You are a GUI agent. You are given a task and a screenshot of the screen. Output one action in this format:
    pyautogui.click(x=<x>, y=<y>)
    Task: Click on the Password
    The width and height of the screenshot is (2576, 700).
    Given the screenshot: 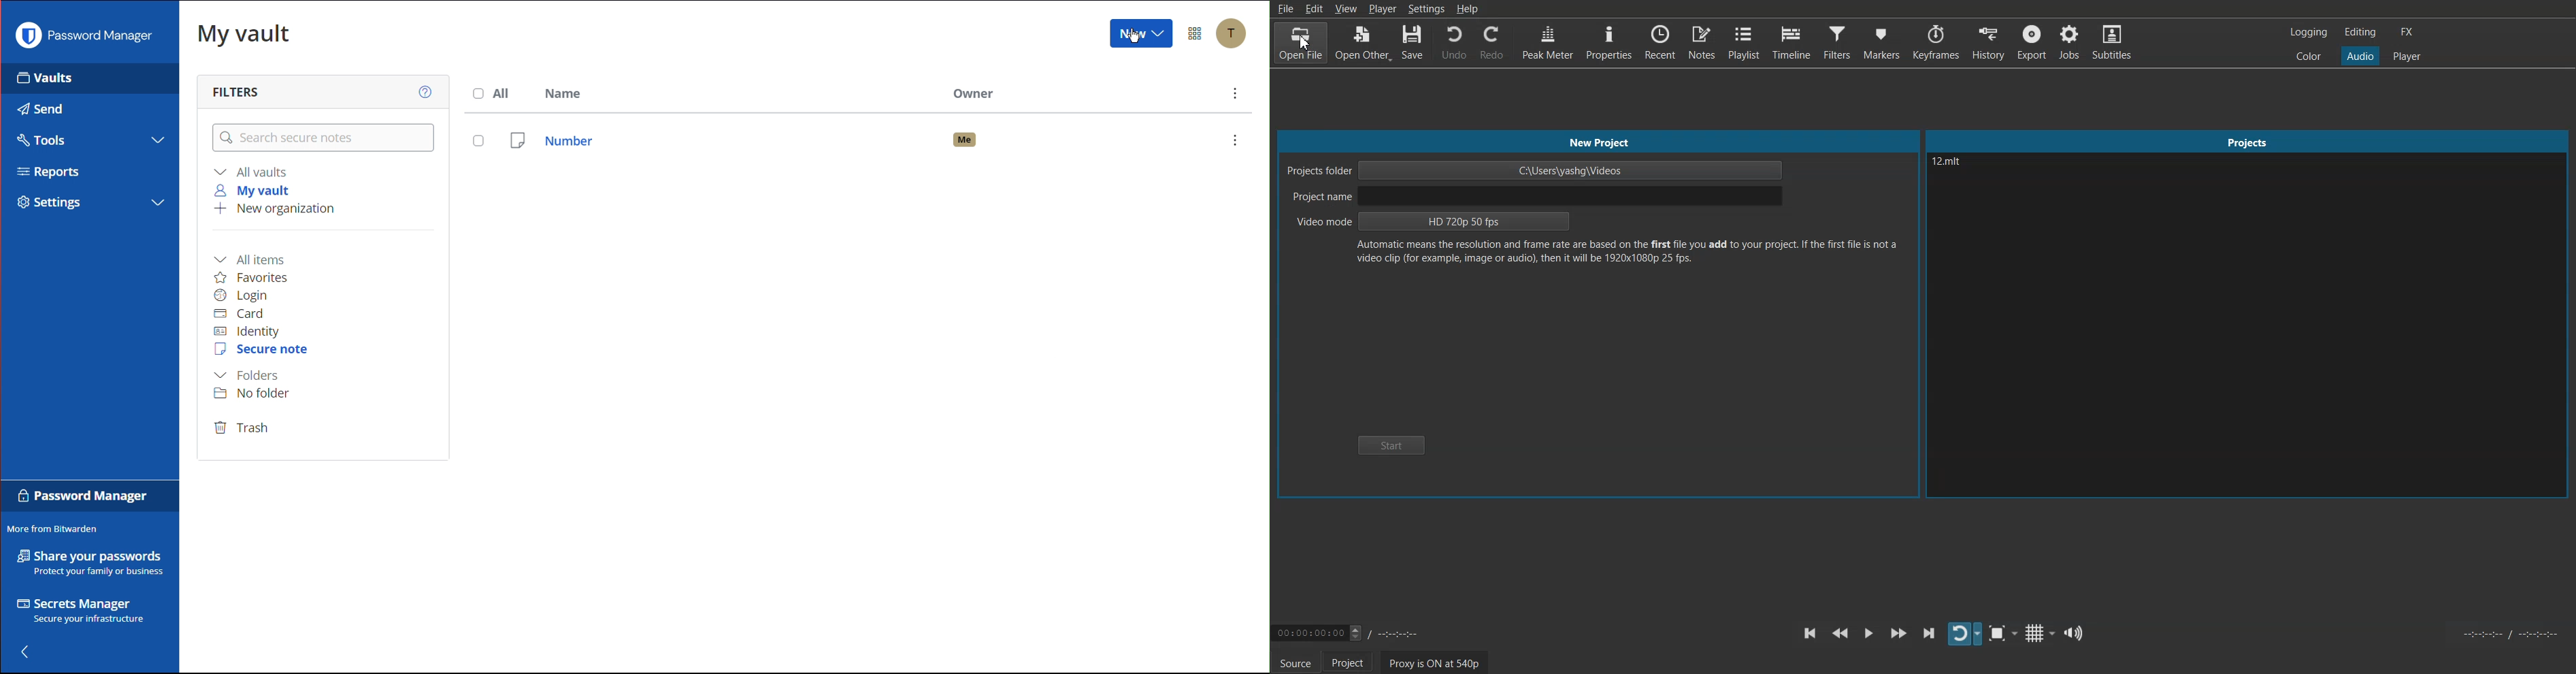 What is the action you would take?
    pyautogui.click(x=84, y=499)
    